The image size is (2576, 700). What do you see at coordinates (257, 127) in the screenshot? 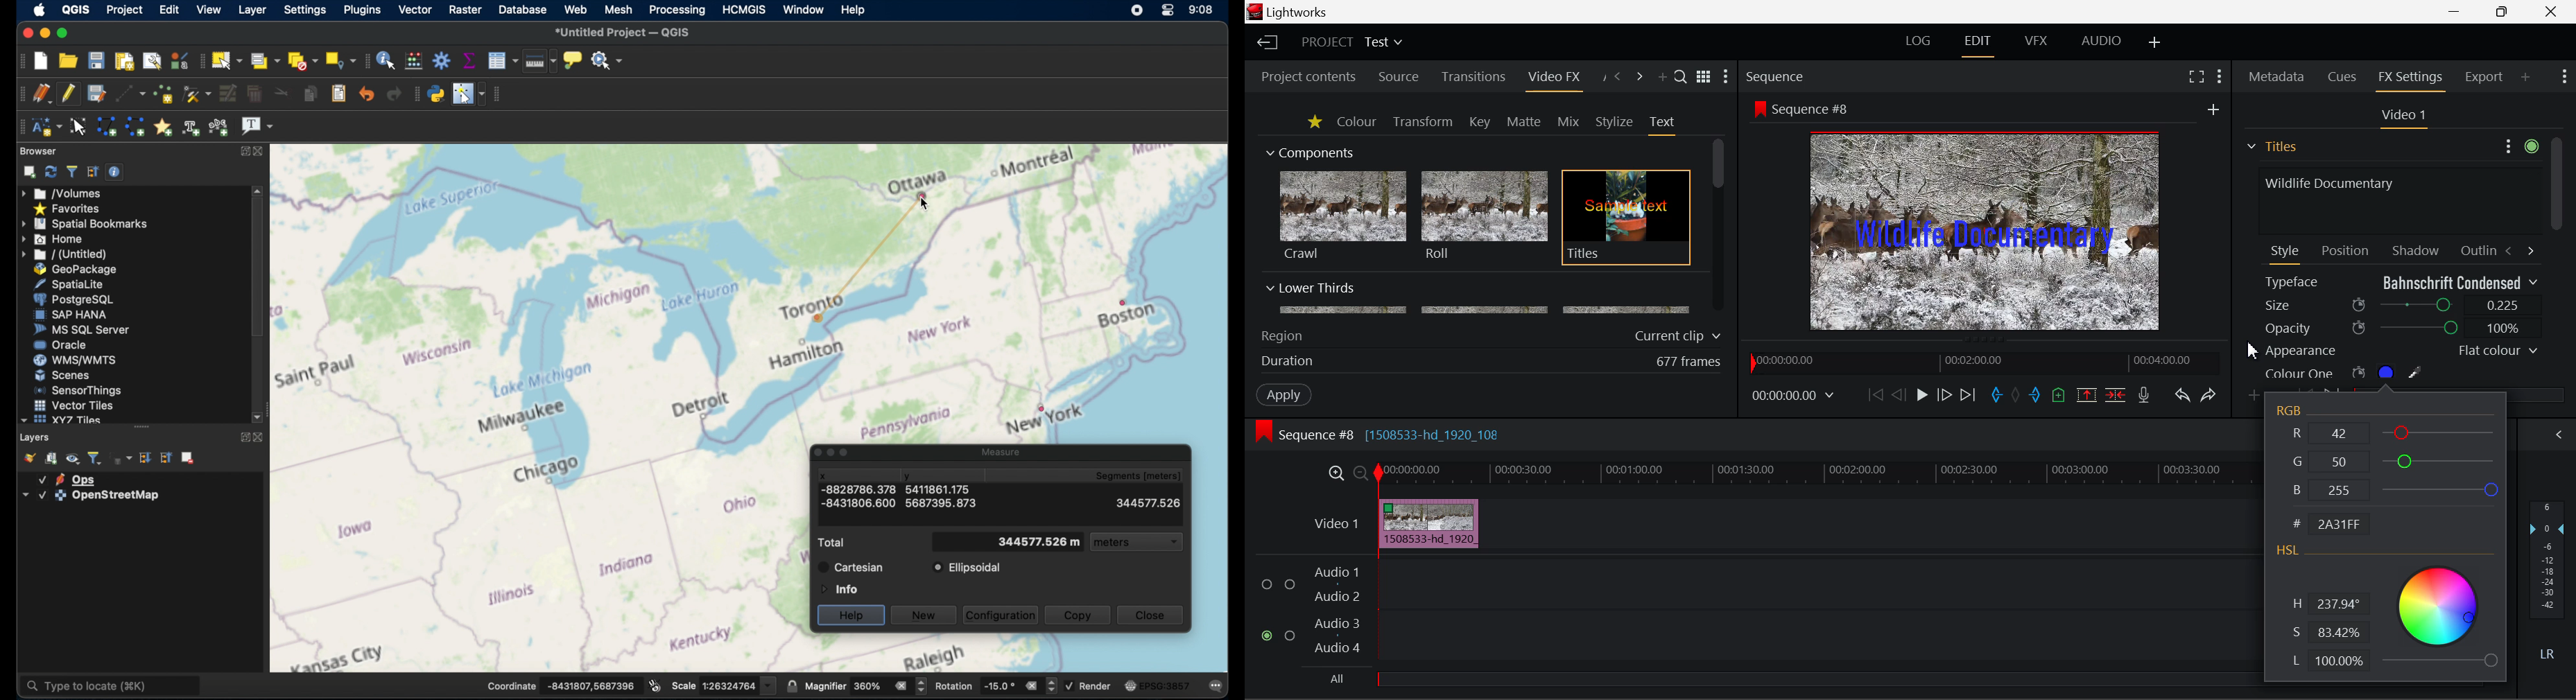
I see `text annotation` at bounding box center [257, 127].